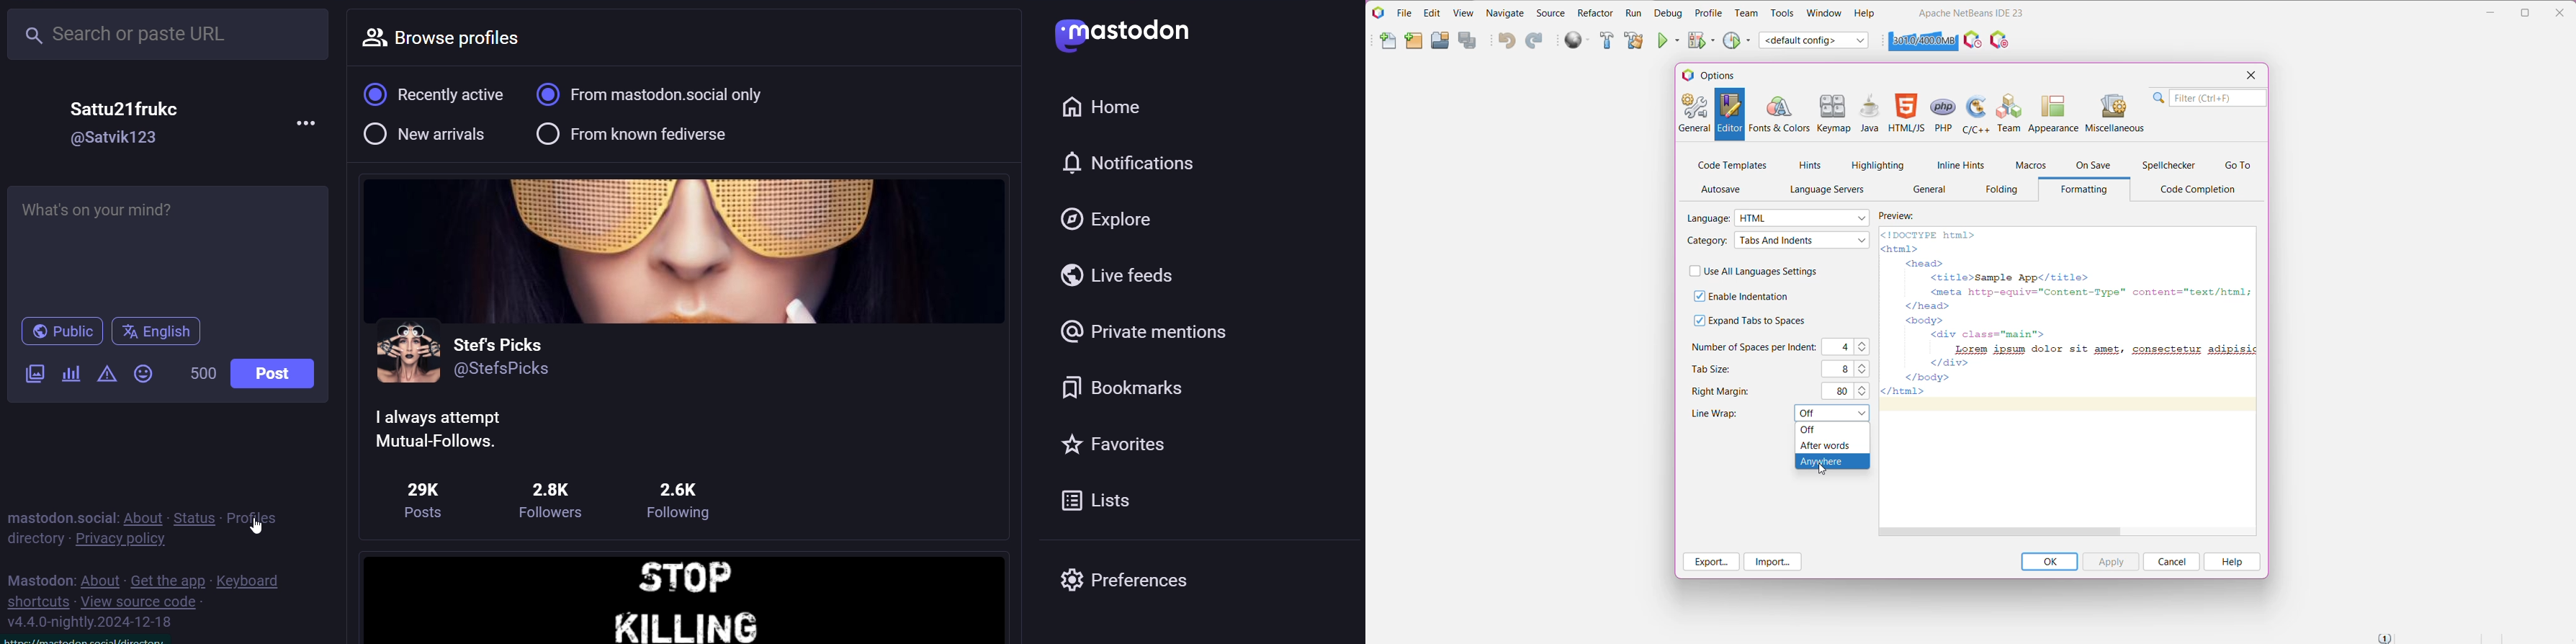 The width and height of the screenshot is (2576, 644). Describe the element at coordinates (143, 601) in the screenshot. I see `view source code` at that location.